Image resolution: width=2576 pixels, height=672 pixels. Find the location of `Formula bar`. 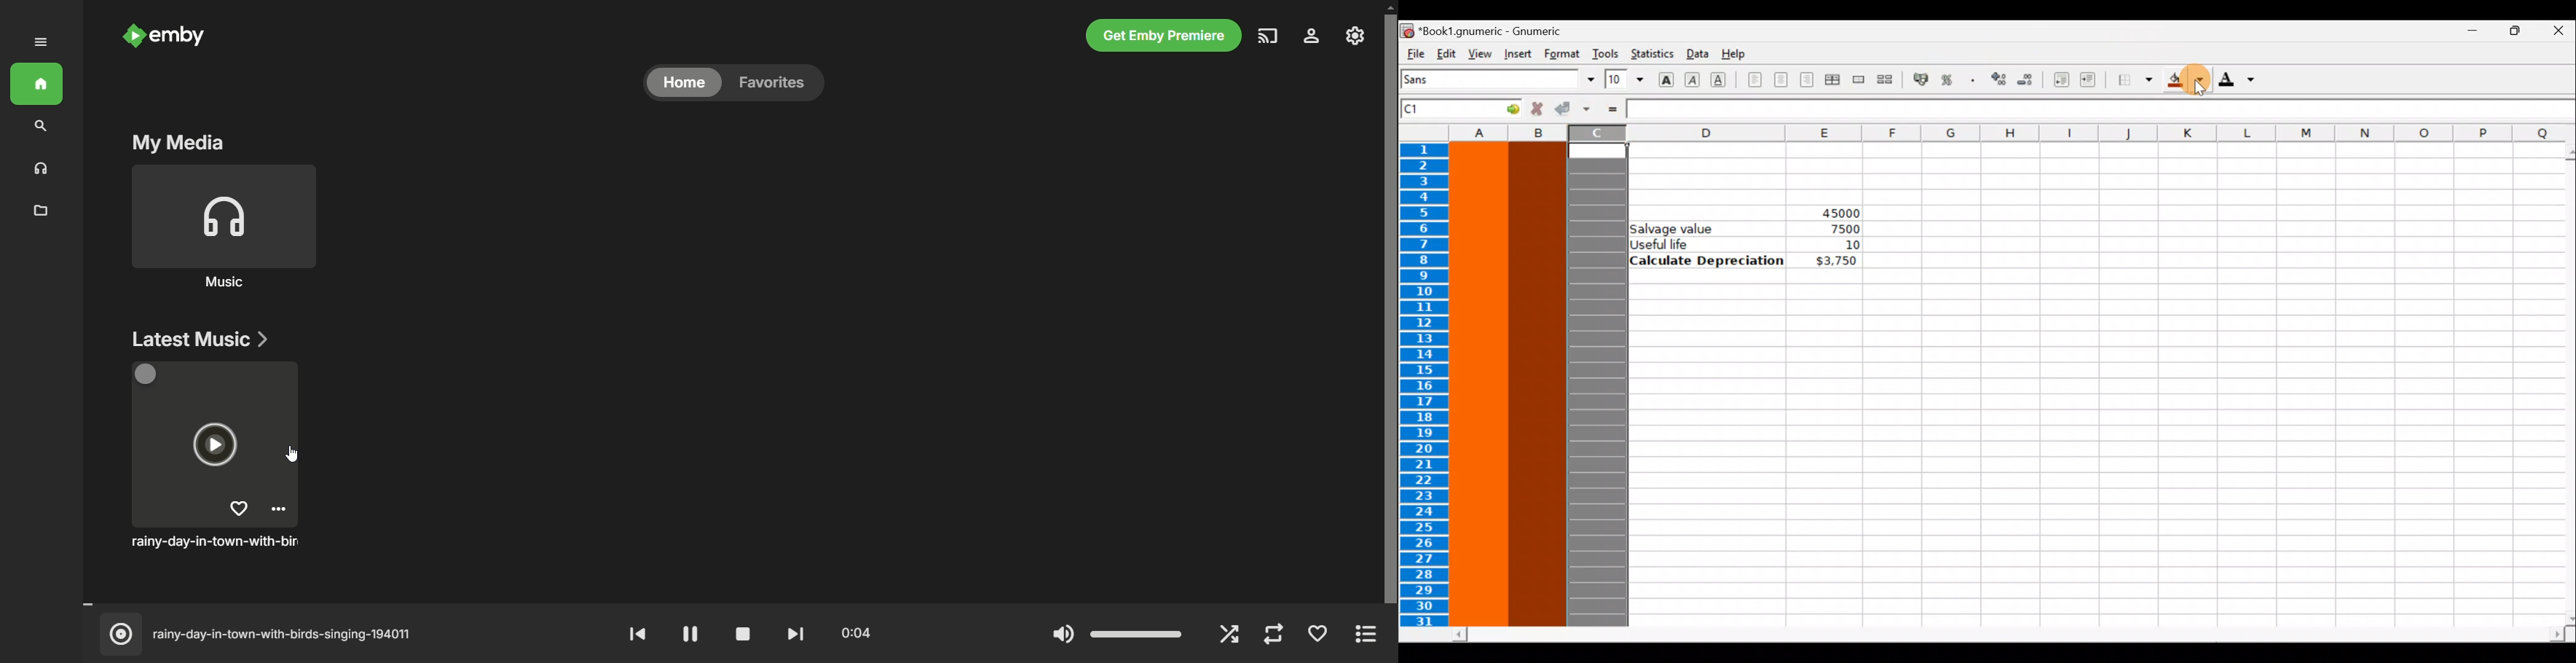

Formula bar is located at coordinates (2103, 110).